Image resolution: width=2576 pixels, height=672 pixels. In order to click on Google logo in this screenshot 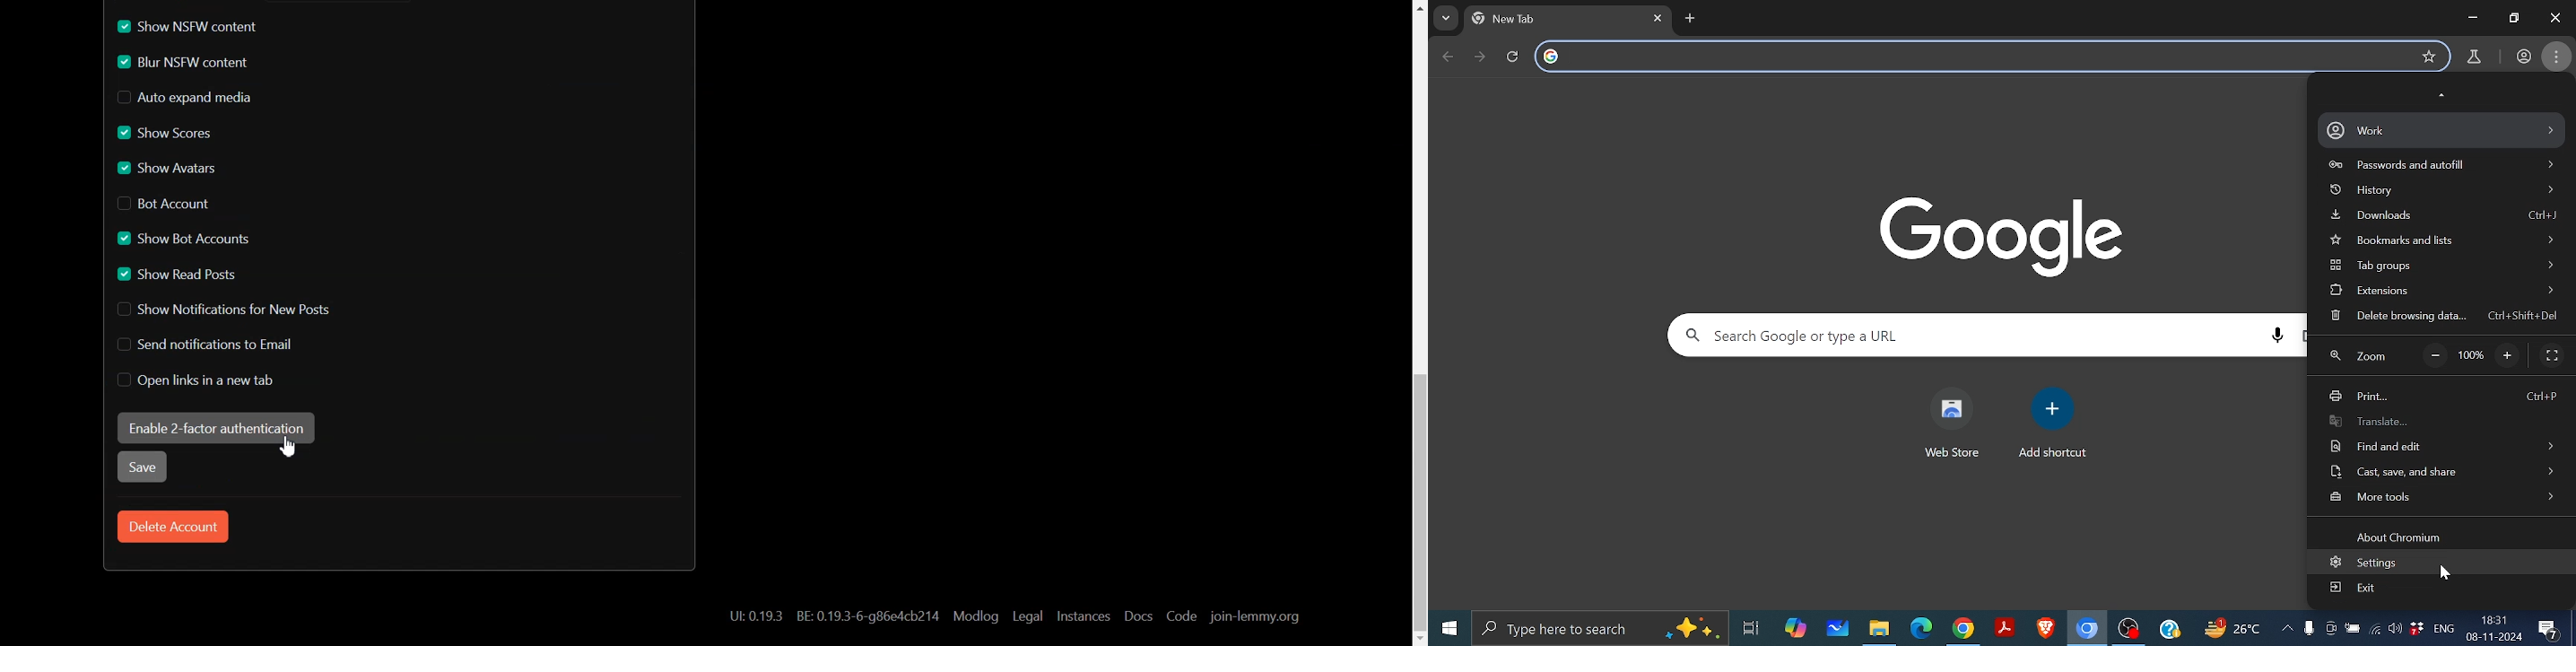, I will do `click(2004, 235)`.